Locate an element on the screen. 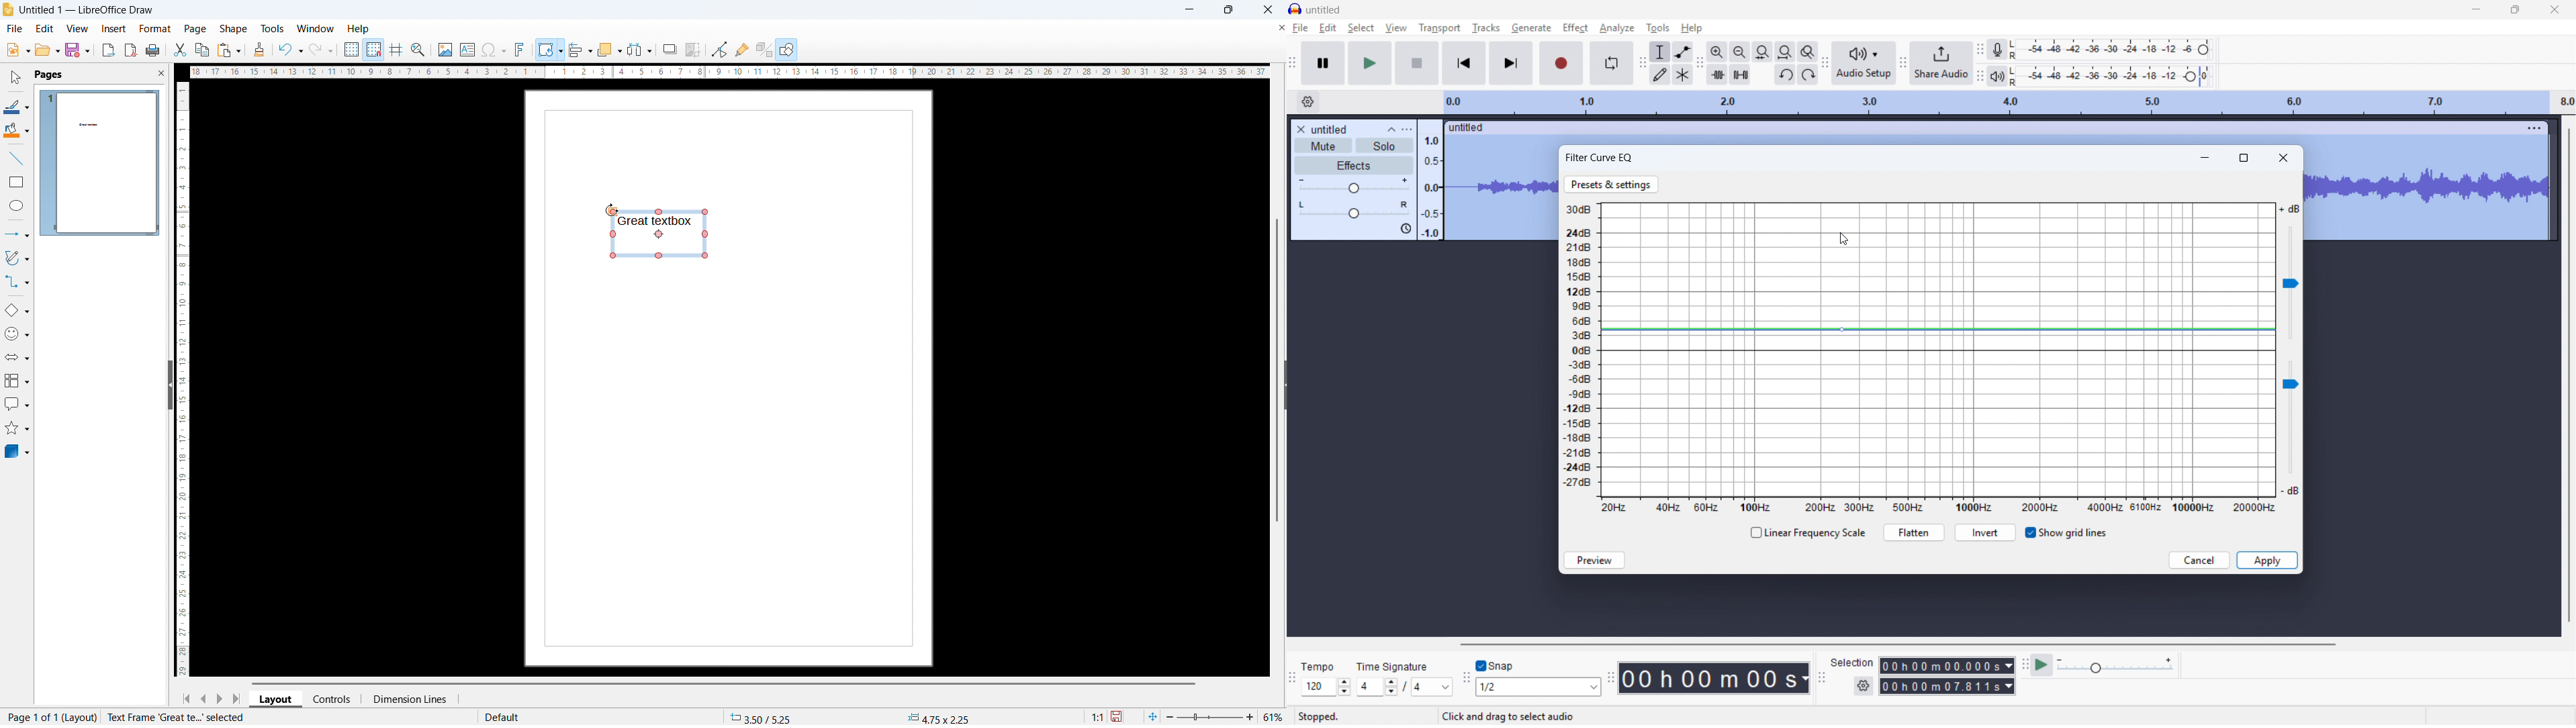  file is located at coordinates (1301, 28).